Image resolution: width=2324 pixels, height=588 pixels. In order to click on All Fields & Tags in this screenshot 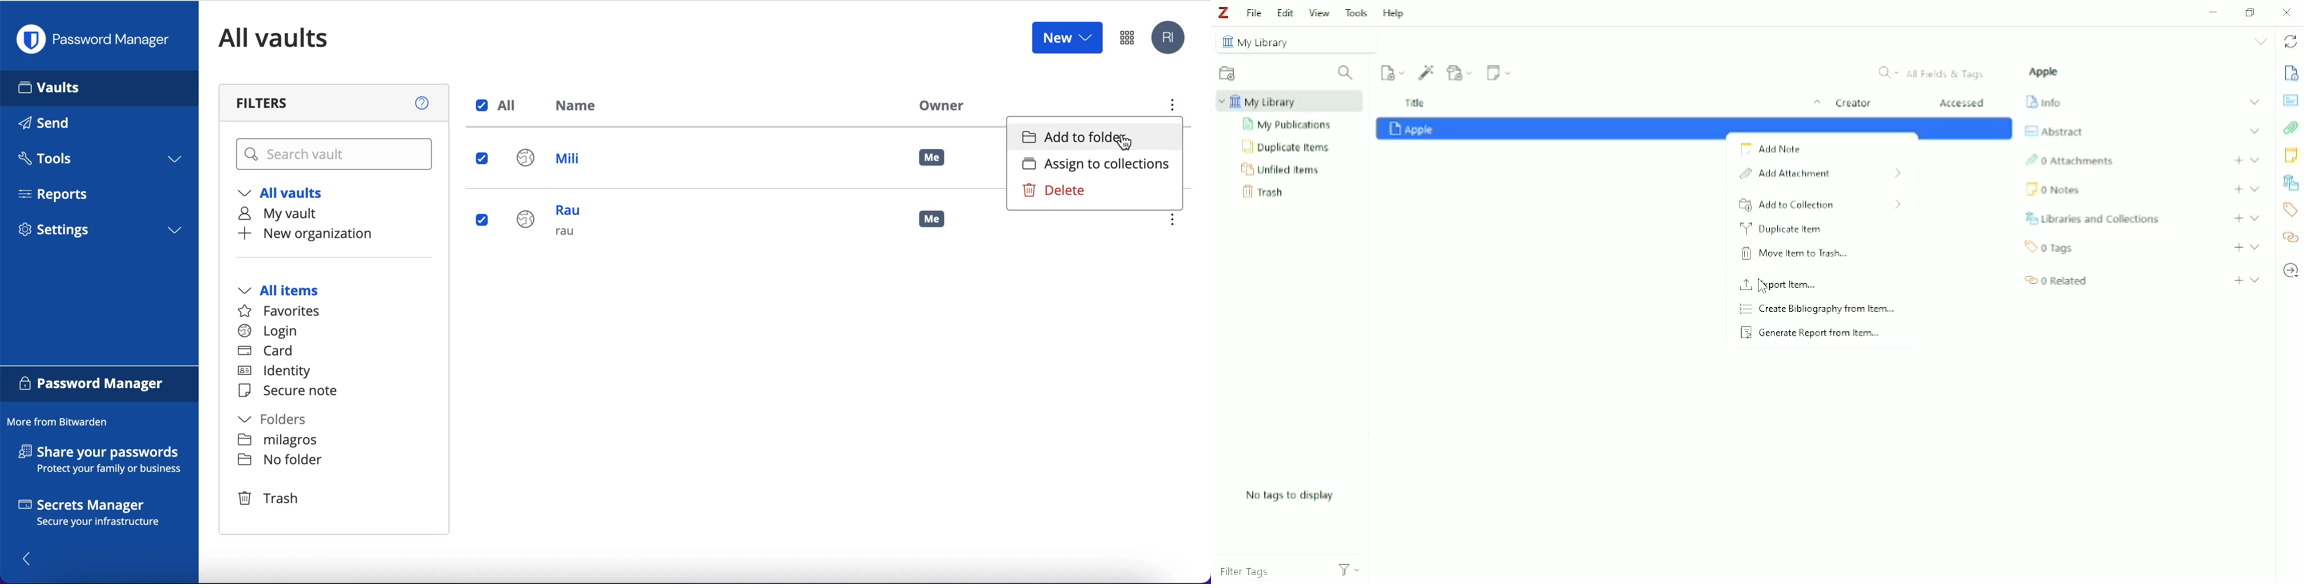, I will do `click(1930, 73)`.